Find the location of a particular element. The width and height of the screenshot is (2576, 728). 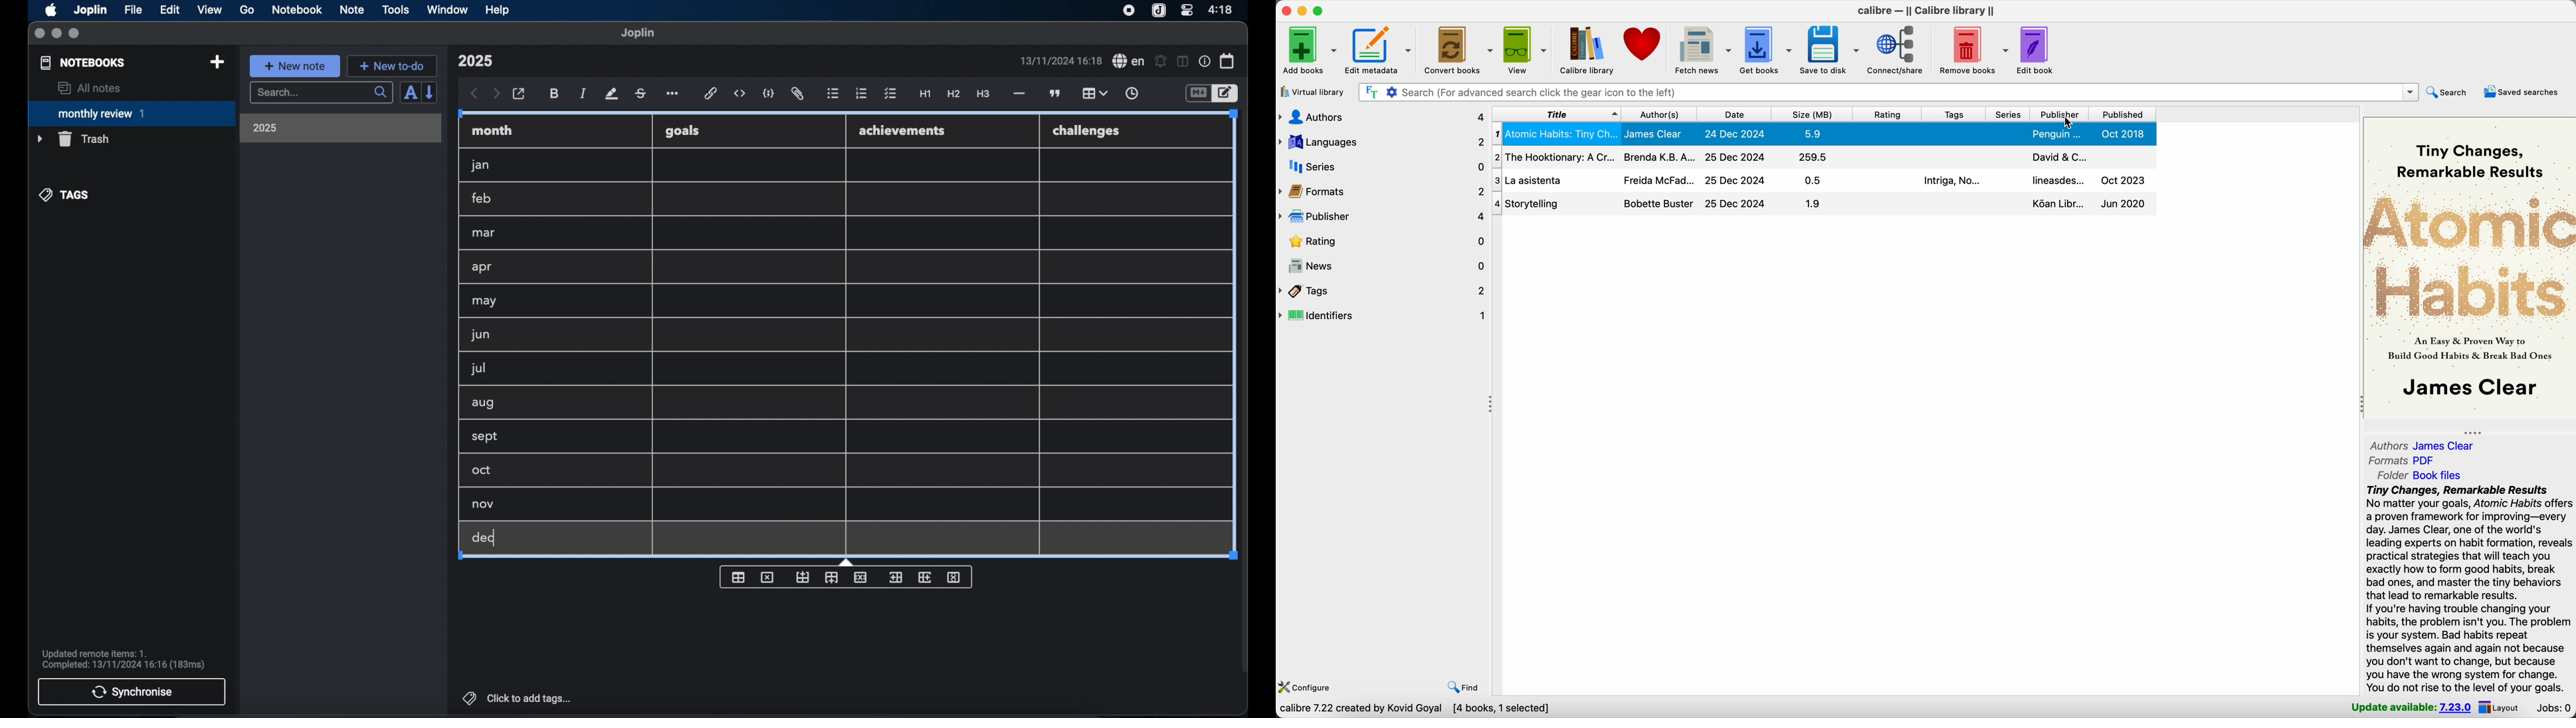

file is located at coordinates (133, 10).